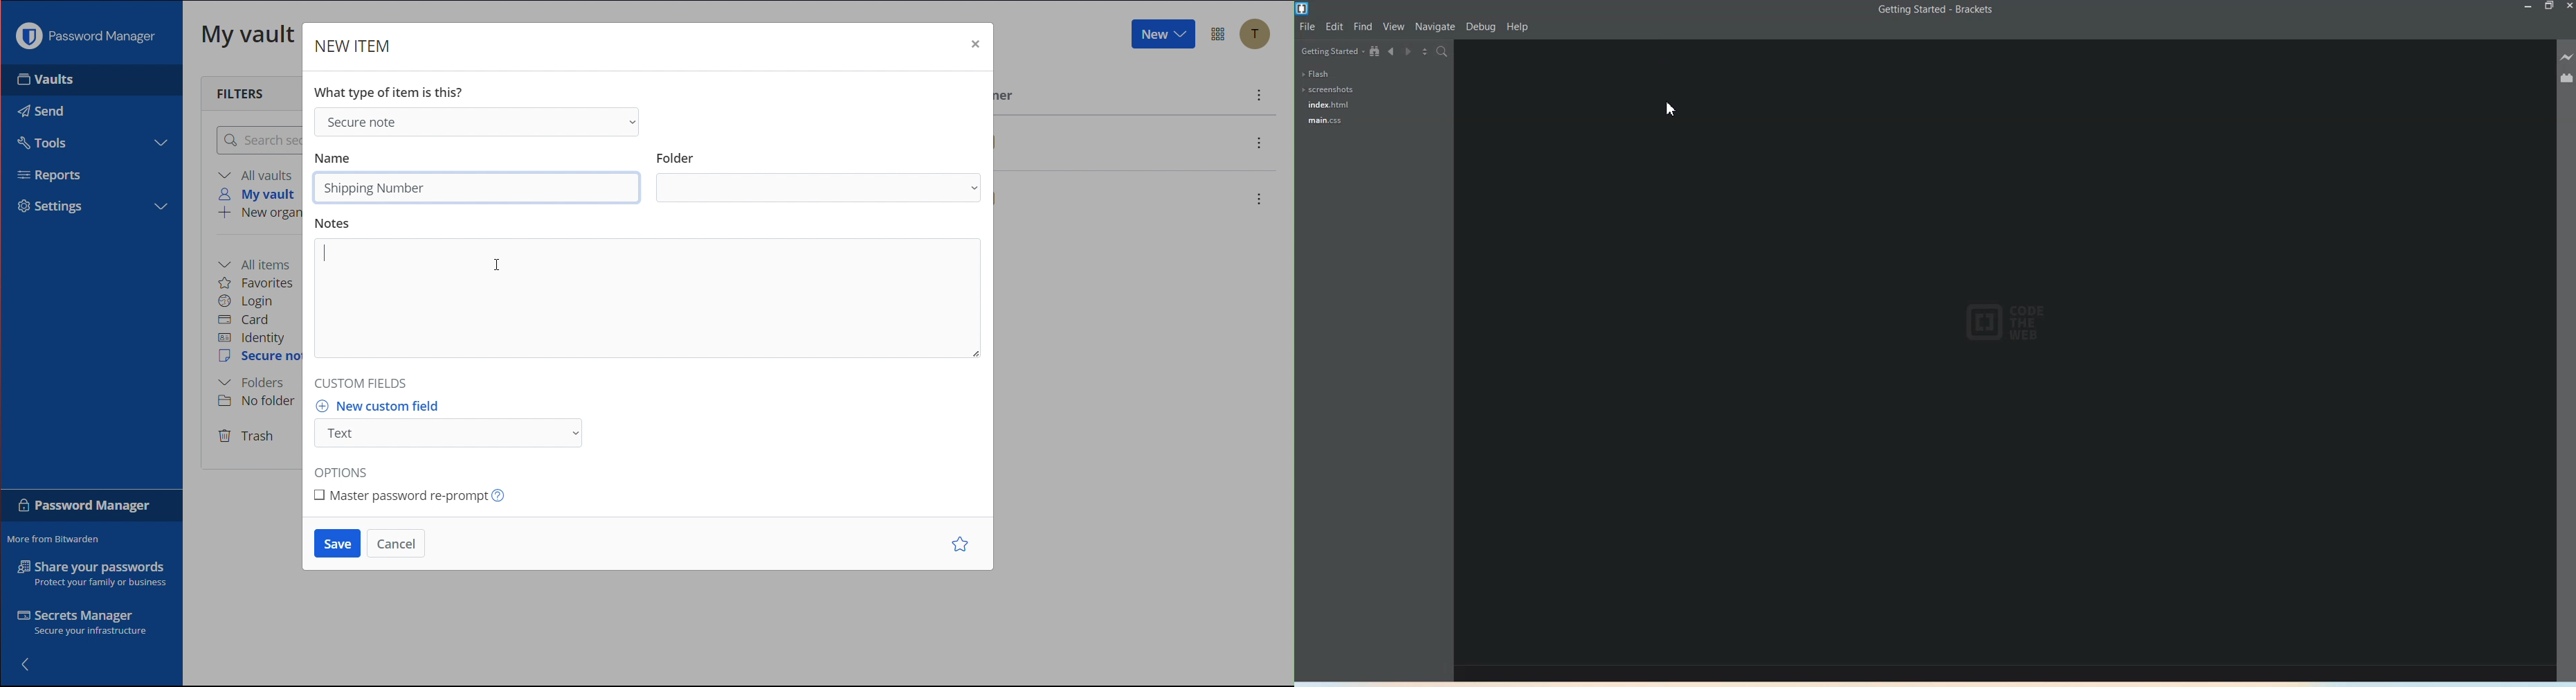 Image resolution: width=2576 pixels, height=700 pixels. I want to click on Custom Fields, so click(363, 382).